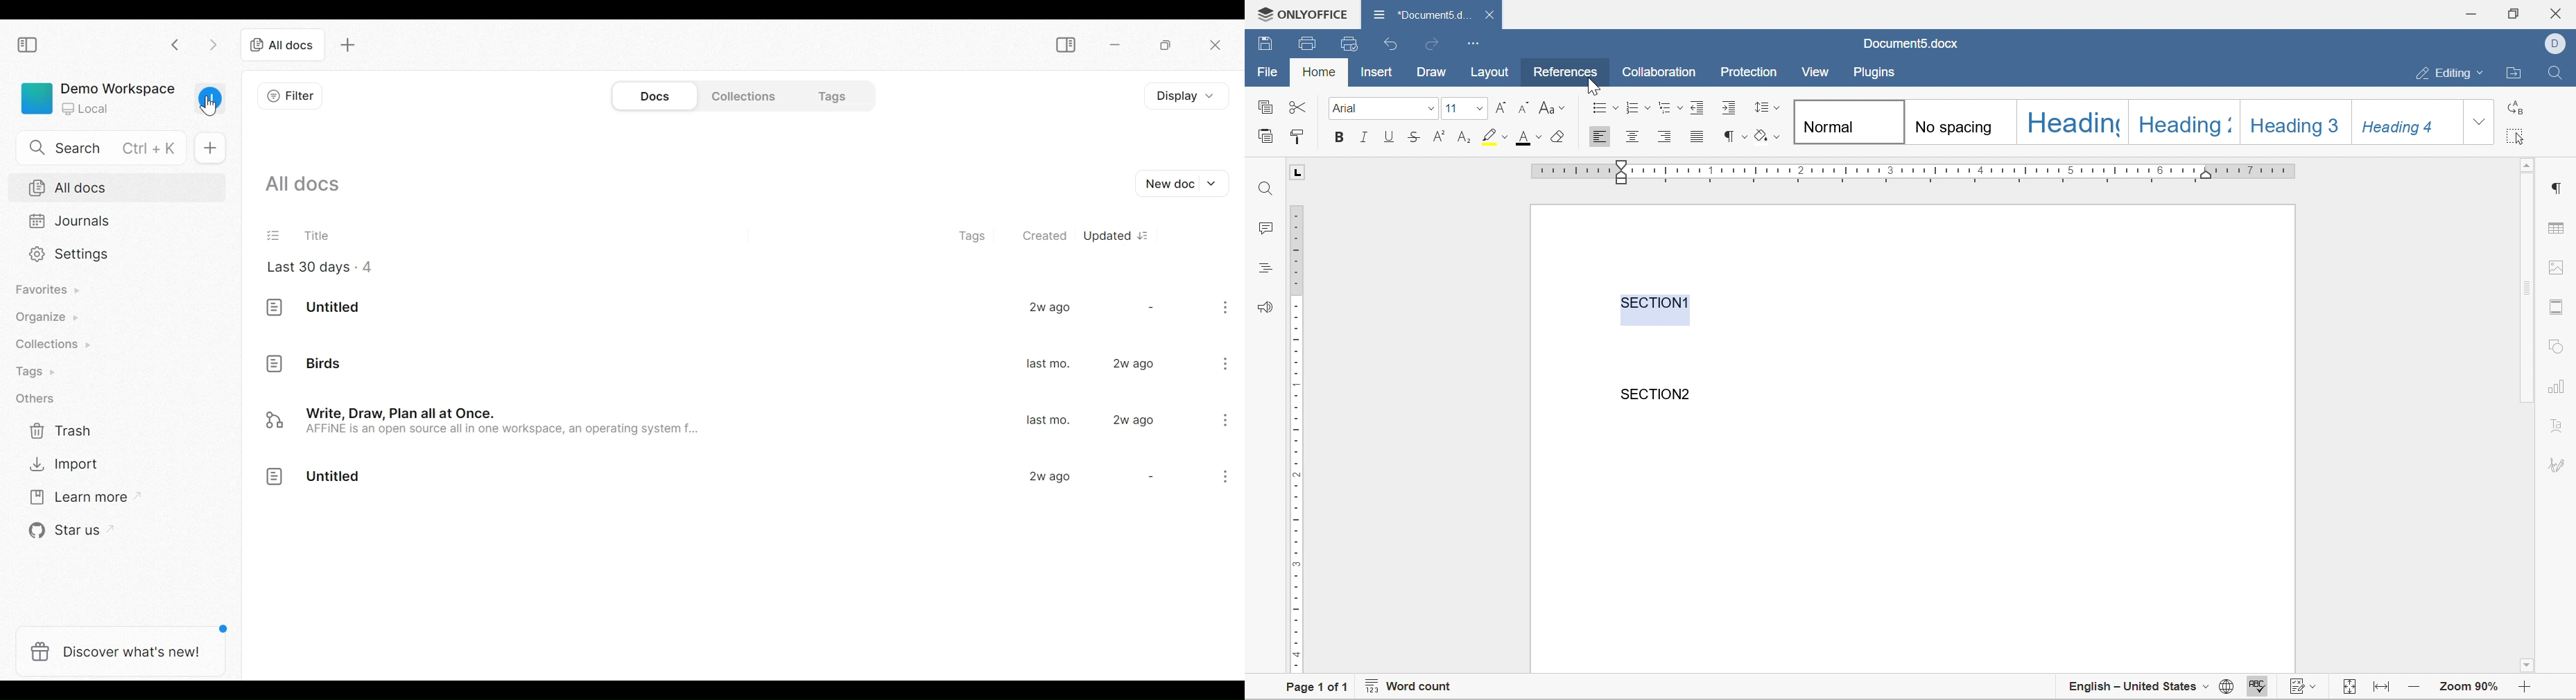  I want to click on zoom out, so click(2528, 688).